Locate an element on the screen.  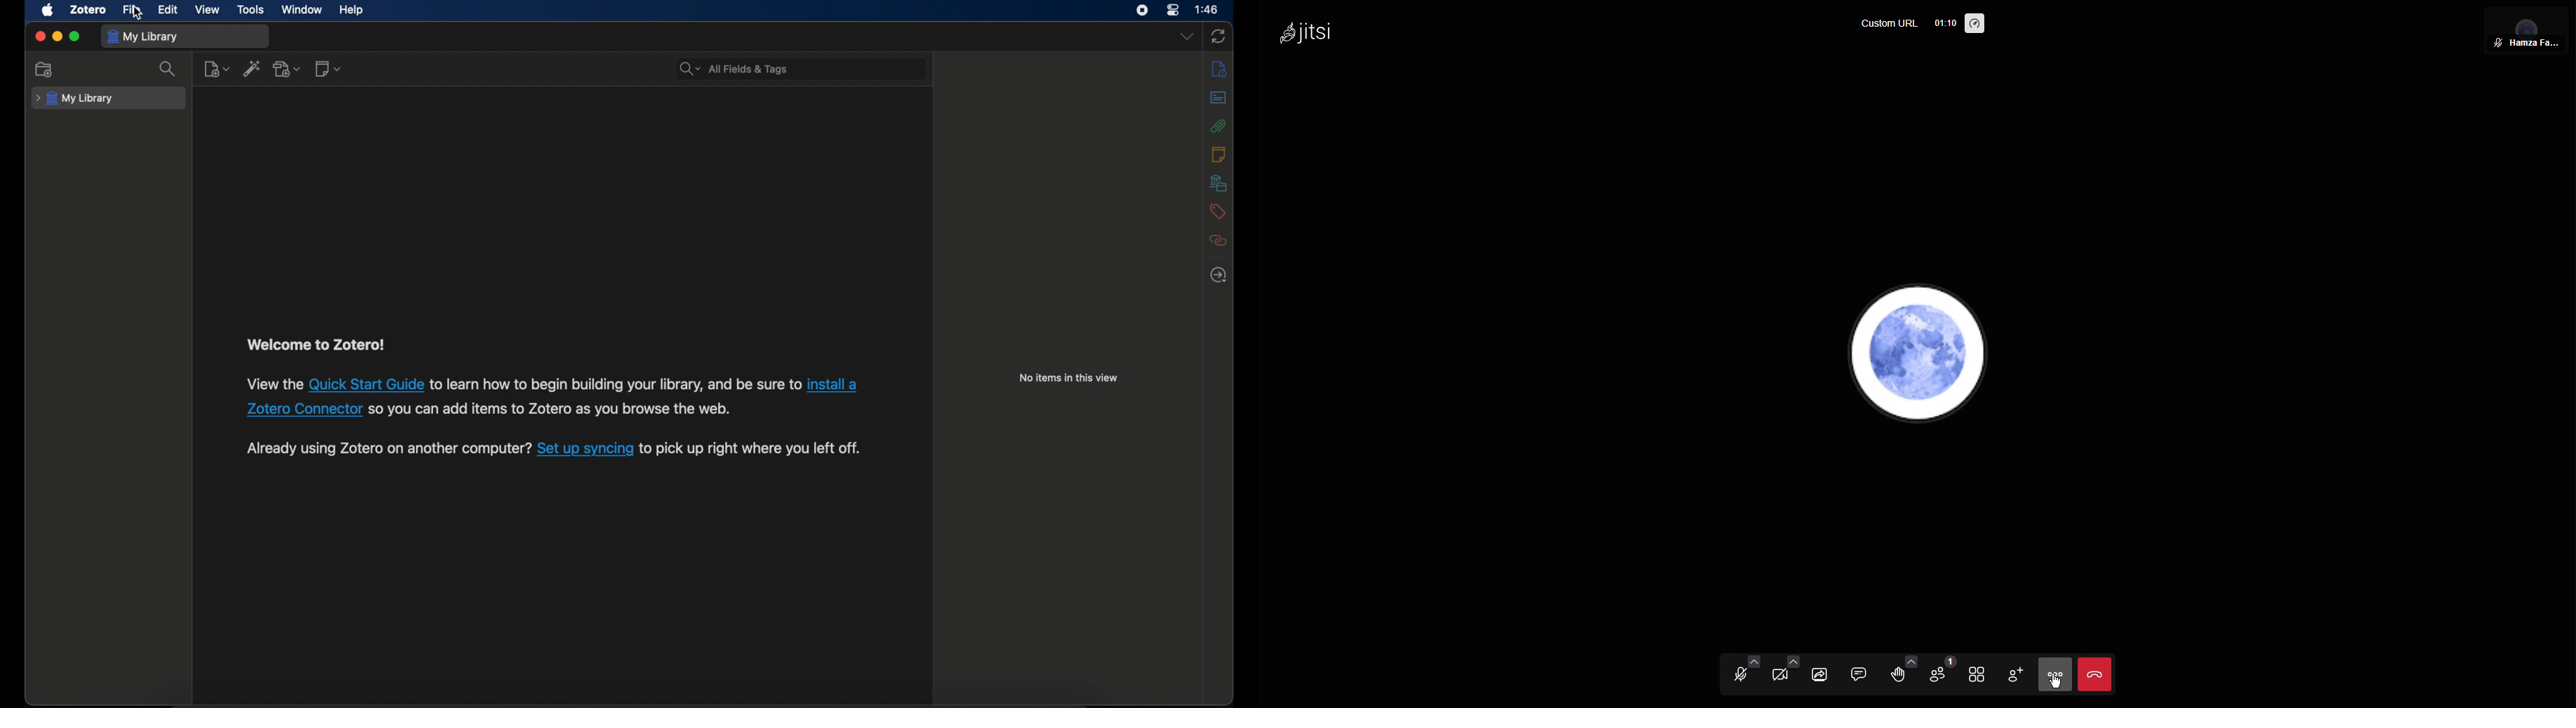
welcome to  zotero! is located at coordinates (314, 345).